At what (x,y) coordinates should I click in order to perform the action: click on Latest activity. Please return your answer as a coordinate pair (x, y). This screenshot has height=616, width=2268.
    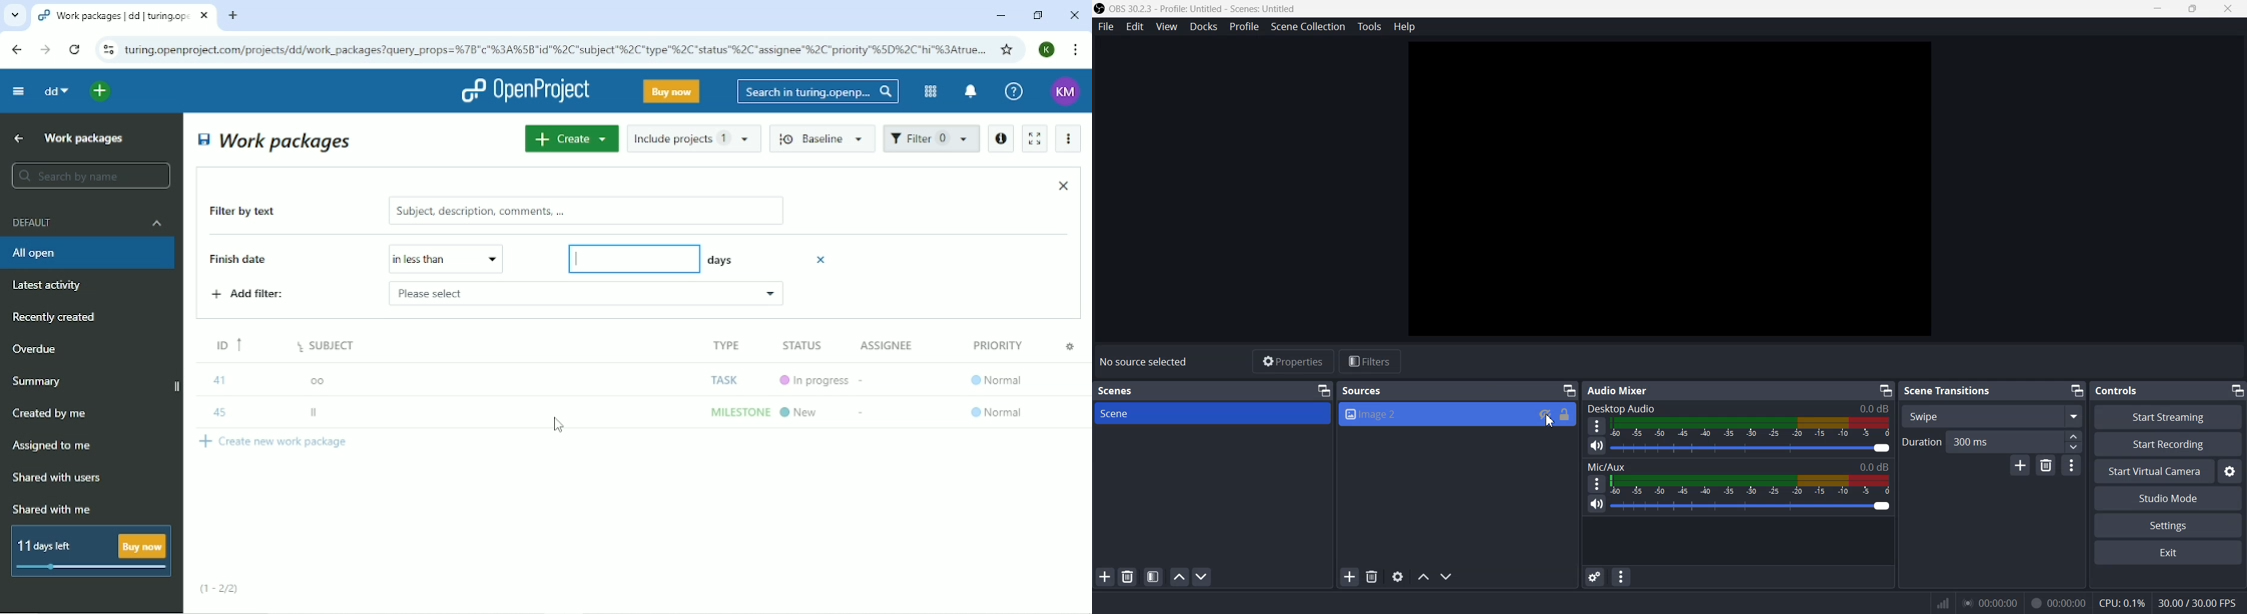
    Looking at the image, I should click on (53, 287).